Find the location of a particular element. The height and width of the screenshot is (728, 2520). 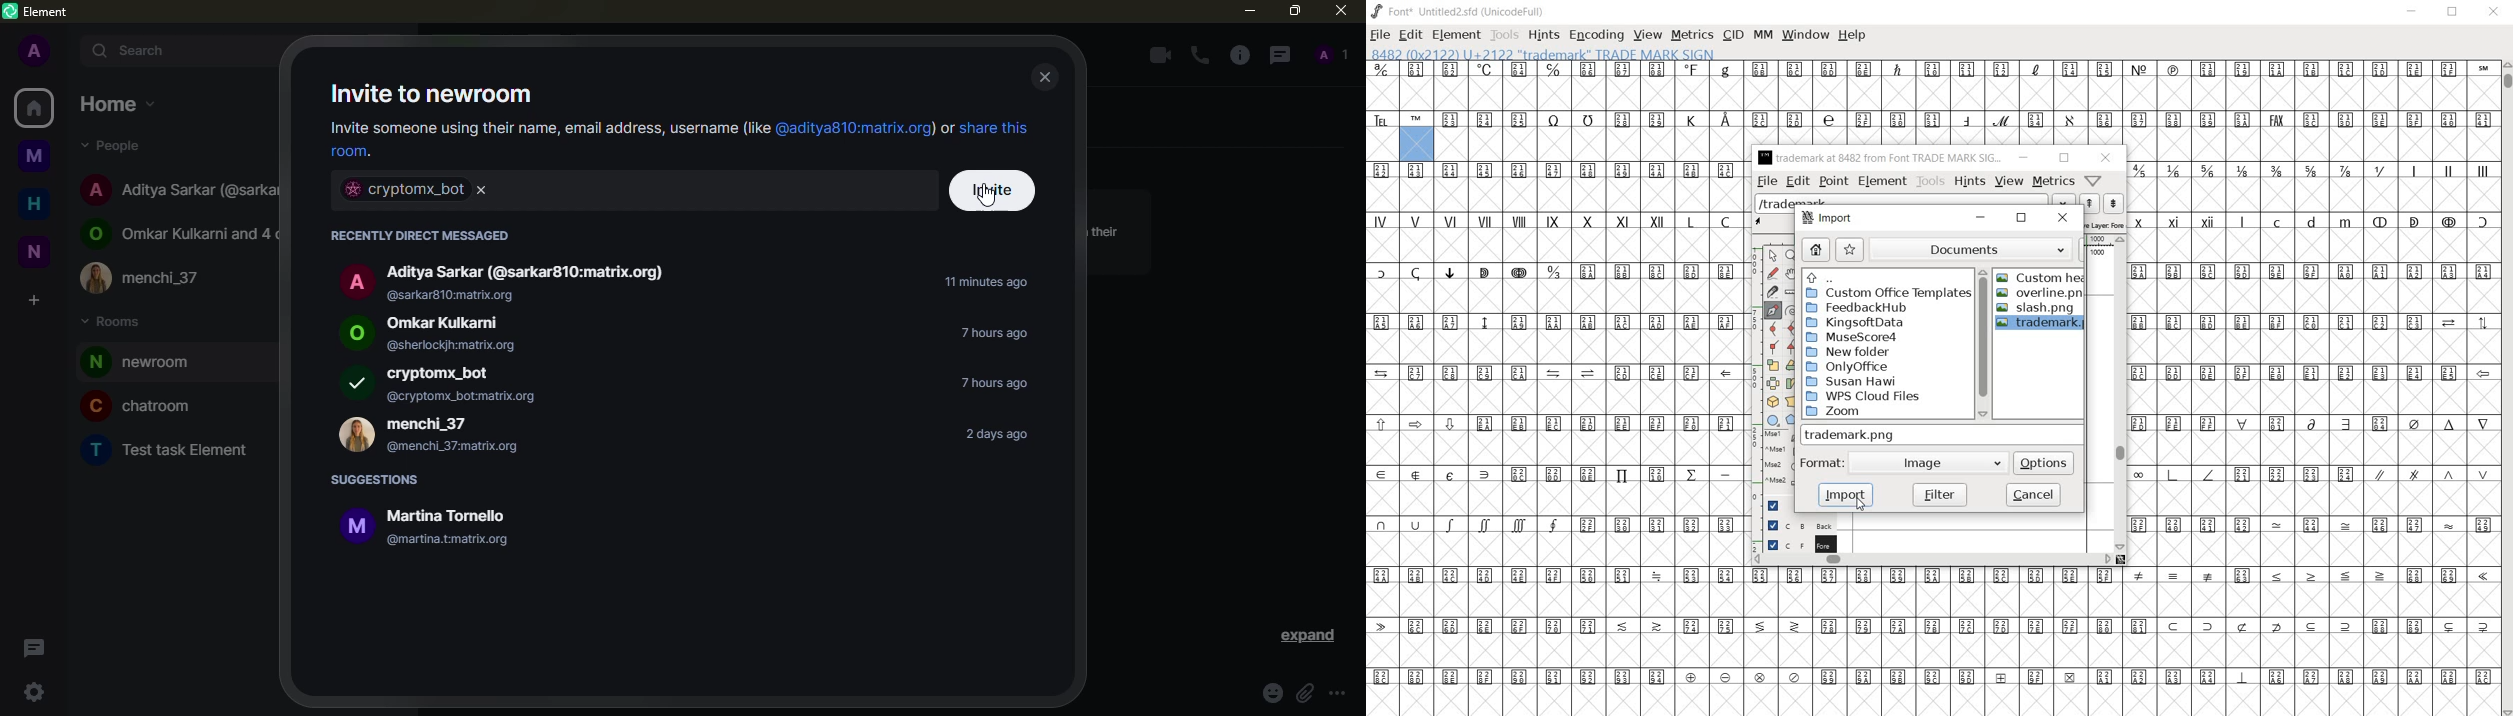

menchi_37 @menchi_37matrix.org is located at coordinates (430, 438).